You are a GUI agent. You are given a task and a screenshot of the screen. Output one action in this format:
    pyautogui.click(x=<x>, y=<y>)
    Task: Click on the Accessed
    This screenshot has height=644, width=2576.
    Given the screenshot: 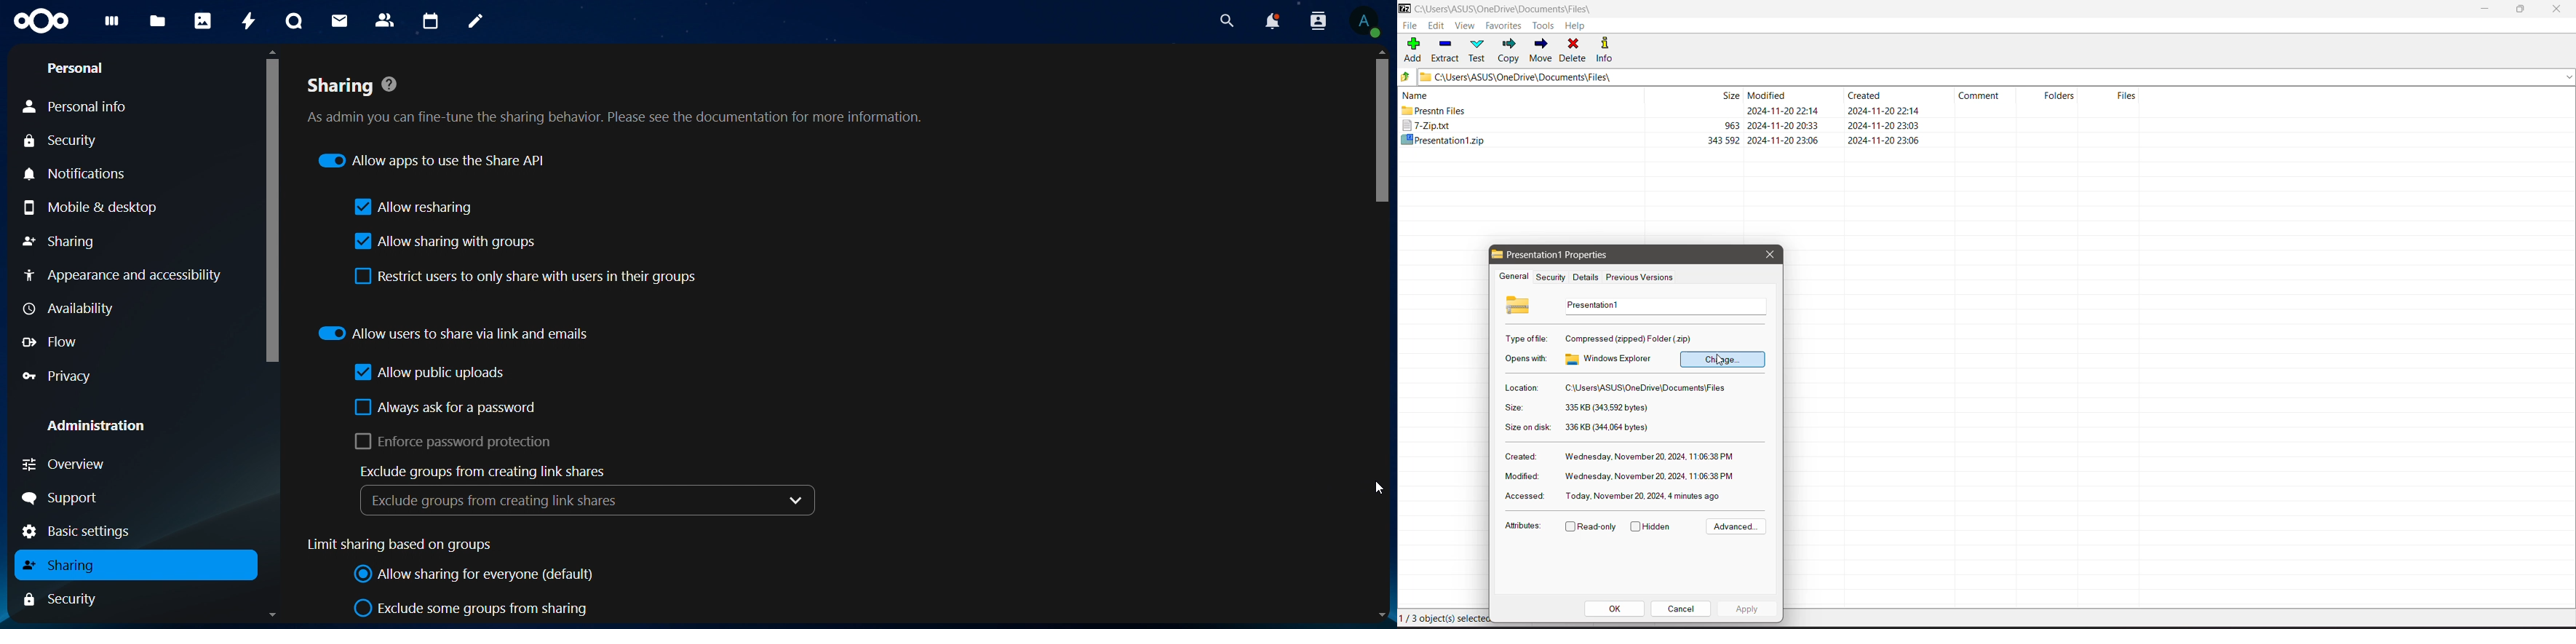 What is the action you would take?
    pyautogui.click(x=1522, y=497)
    